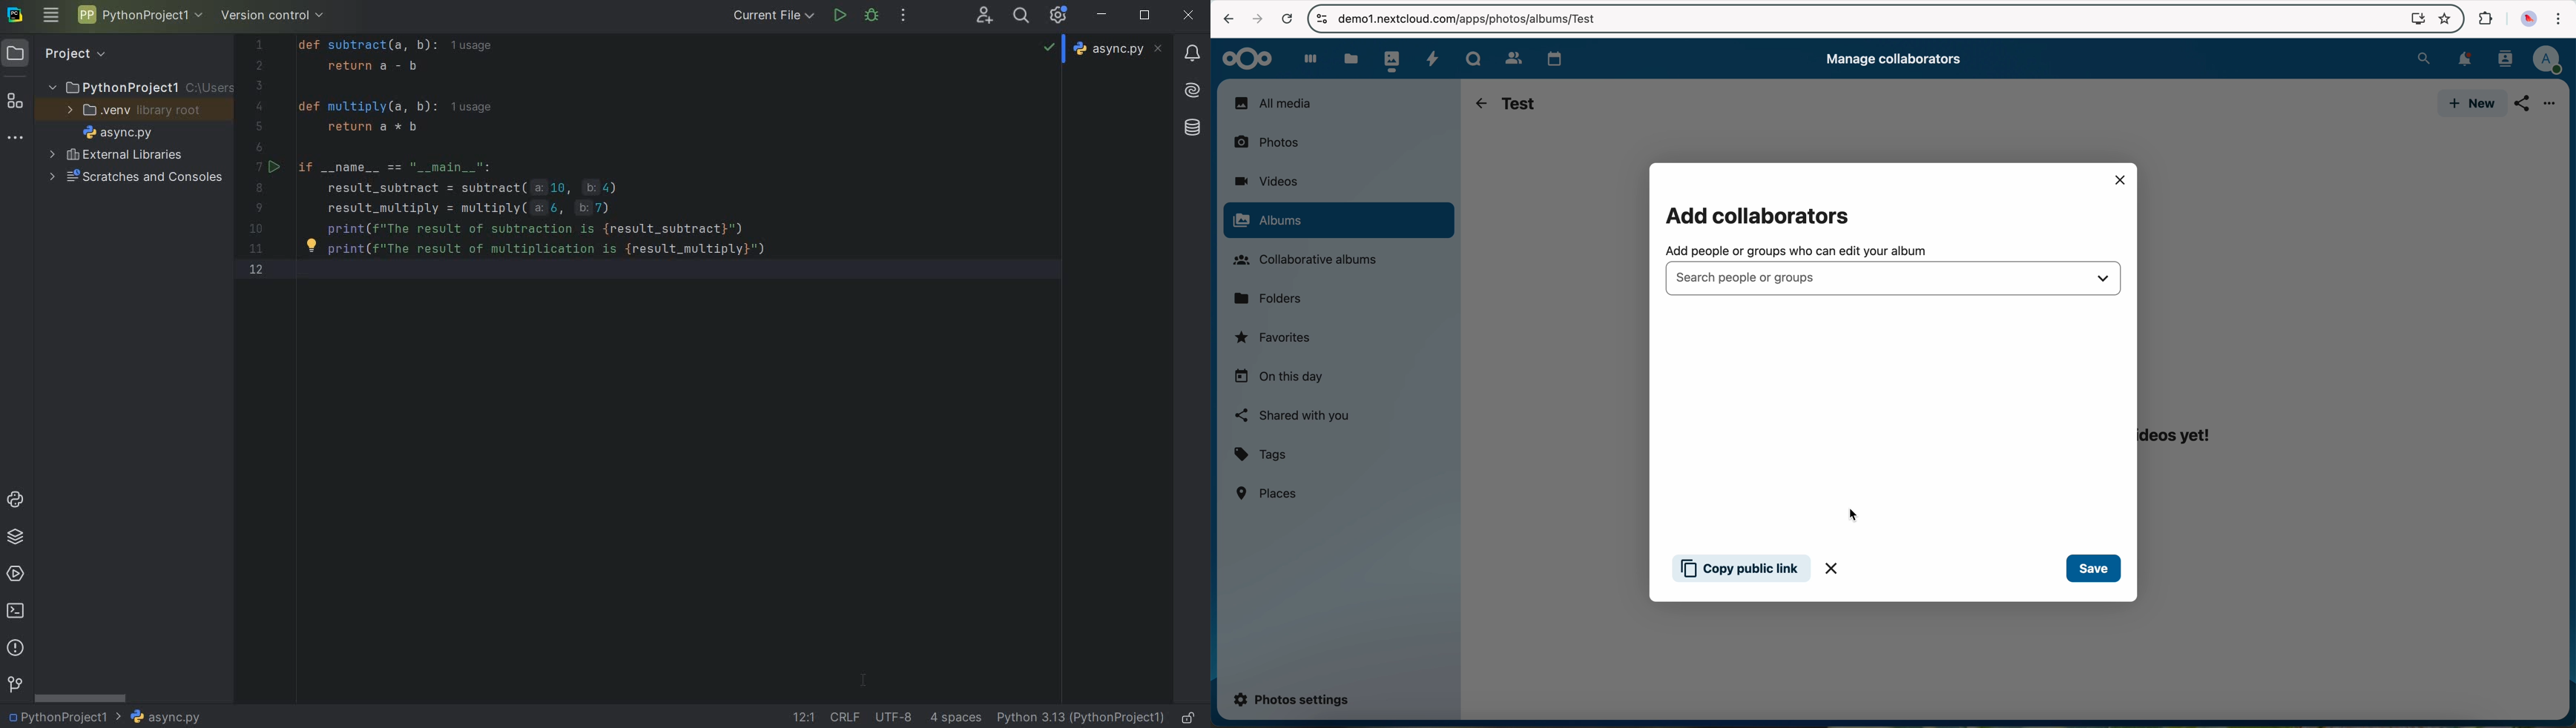 The image size is (2576, 728). I want to click on test, so click(1519, 102).